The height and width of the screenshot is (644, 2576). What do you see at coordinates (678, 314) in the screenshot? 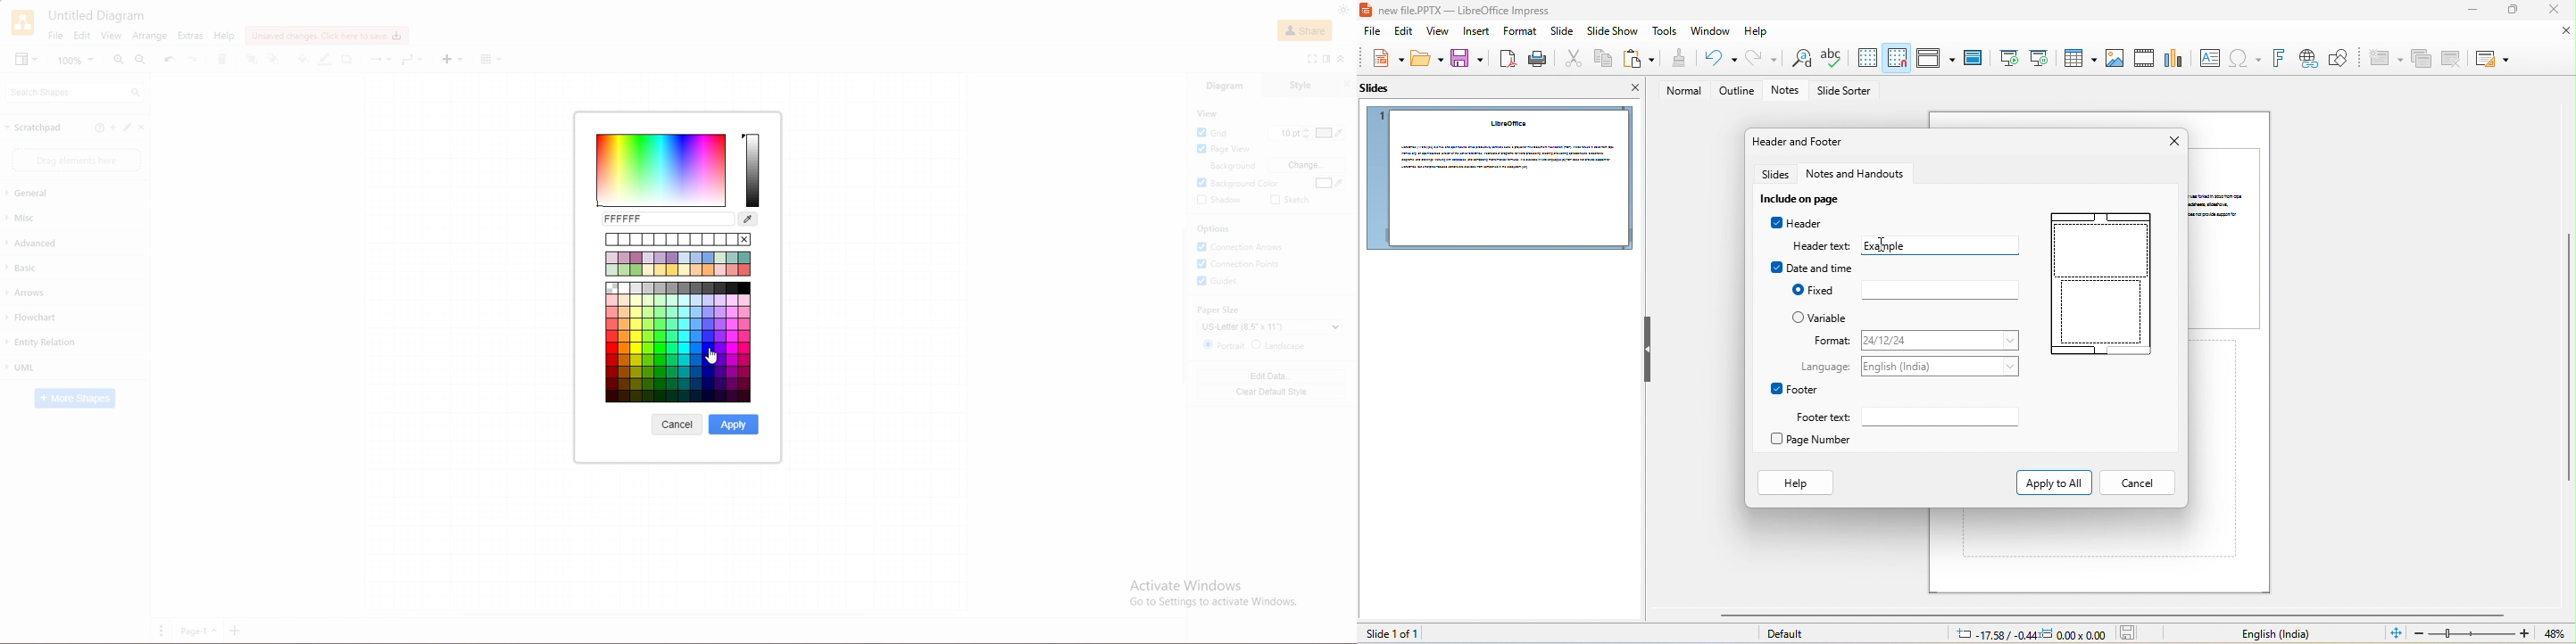
I see `color options` at bounding box center [678, 314].